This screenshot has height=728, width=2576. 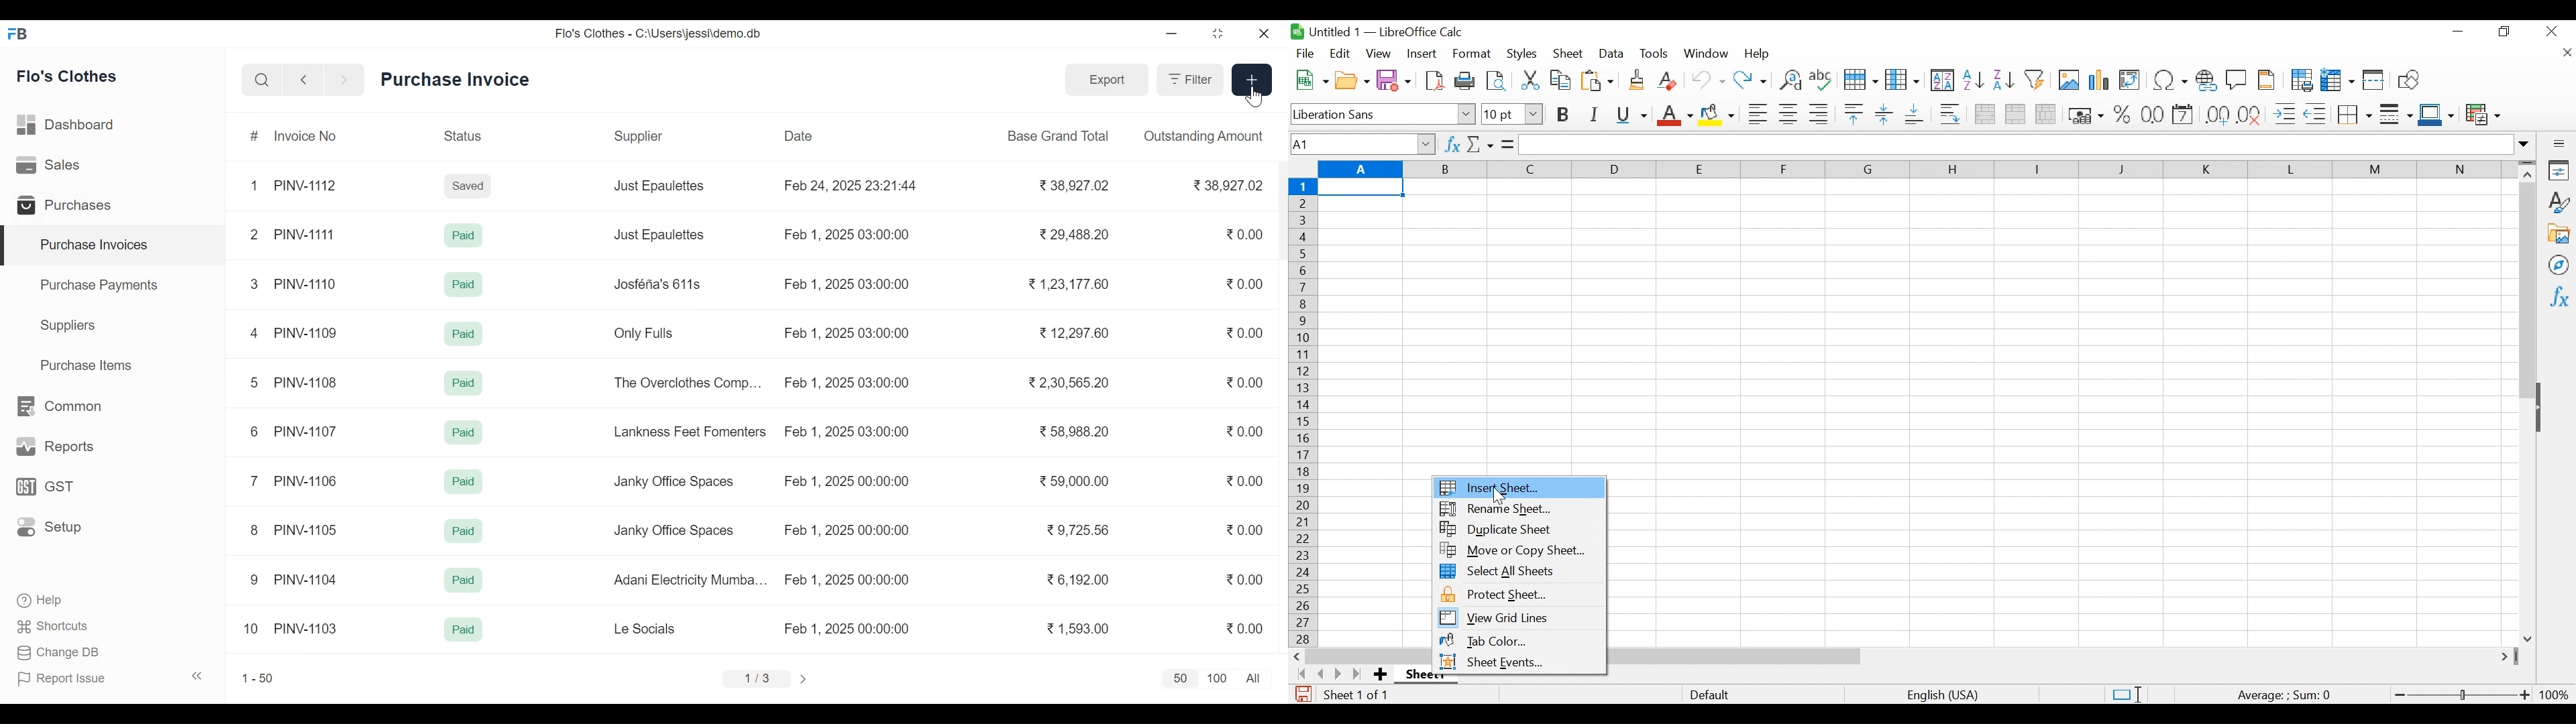 I want to click on PINV-1112, so click(x=305, y=186).